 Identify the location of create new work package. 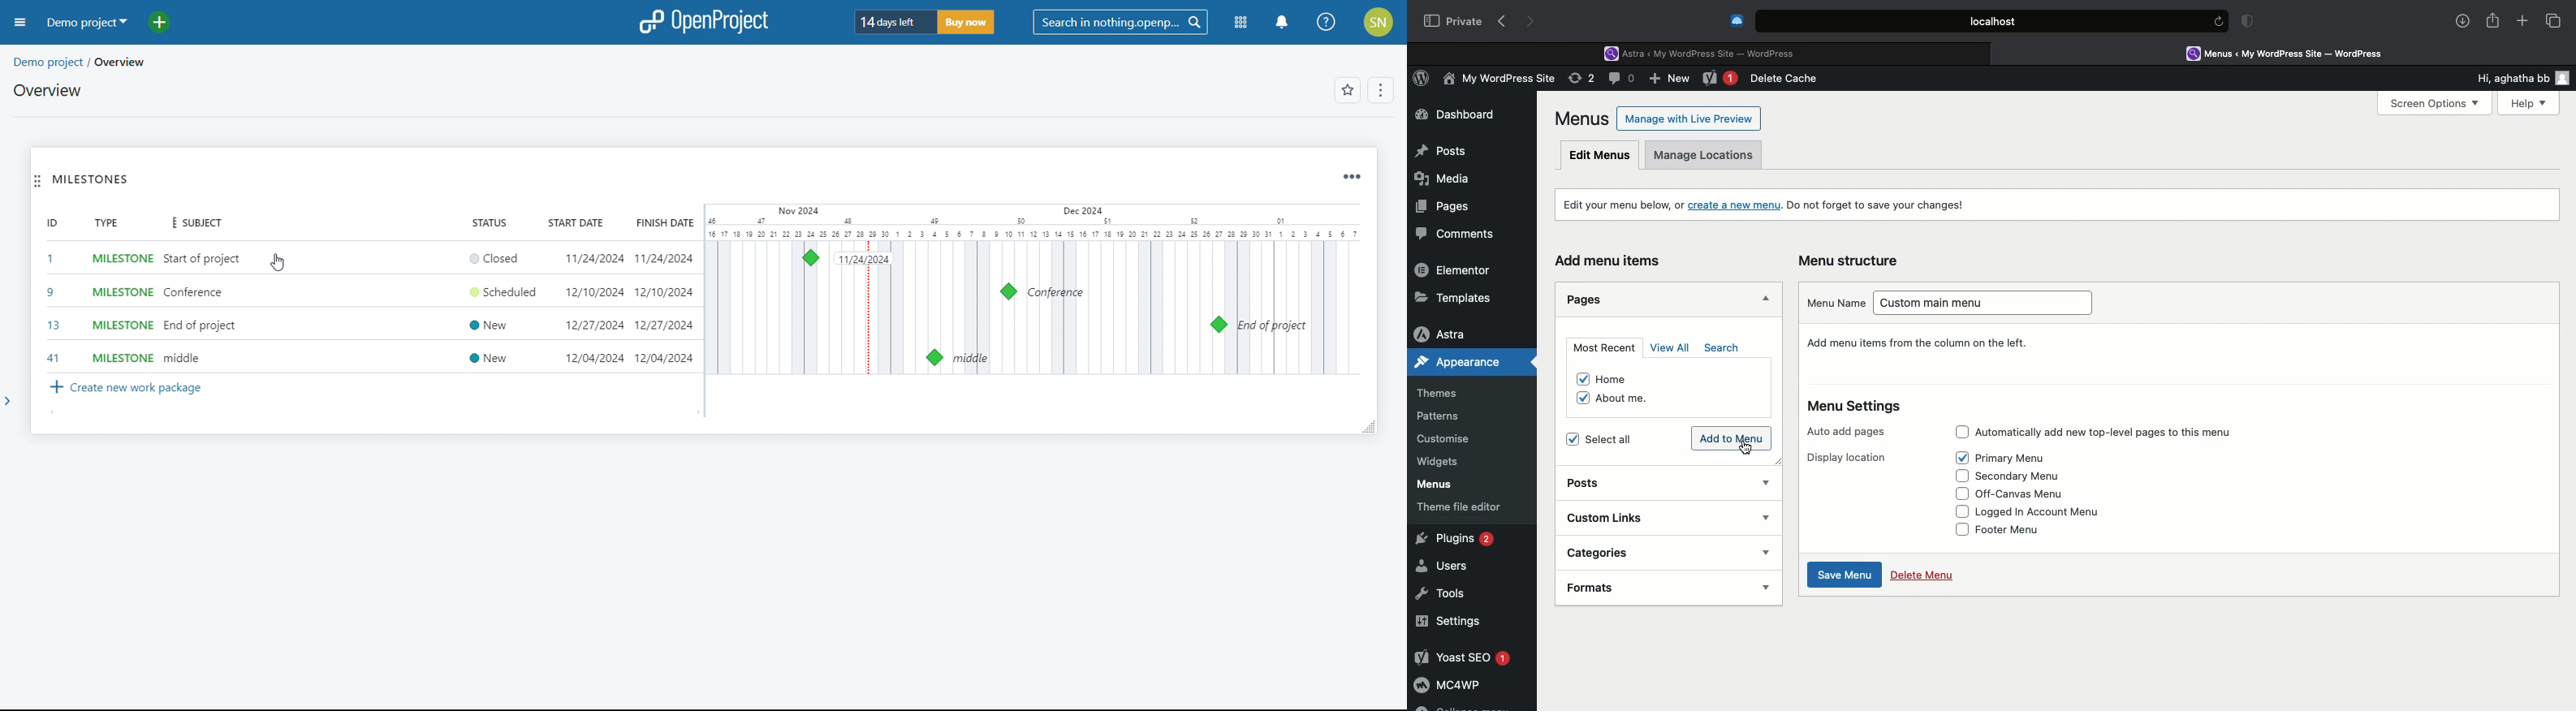
(129, 388).